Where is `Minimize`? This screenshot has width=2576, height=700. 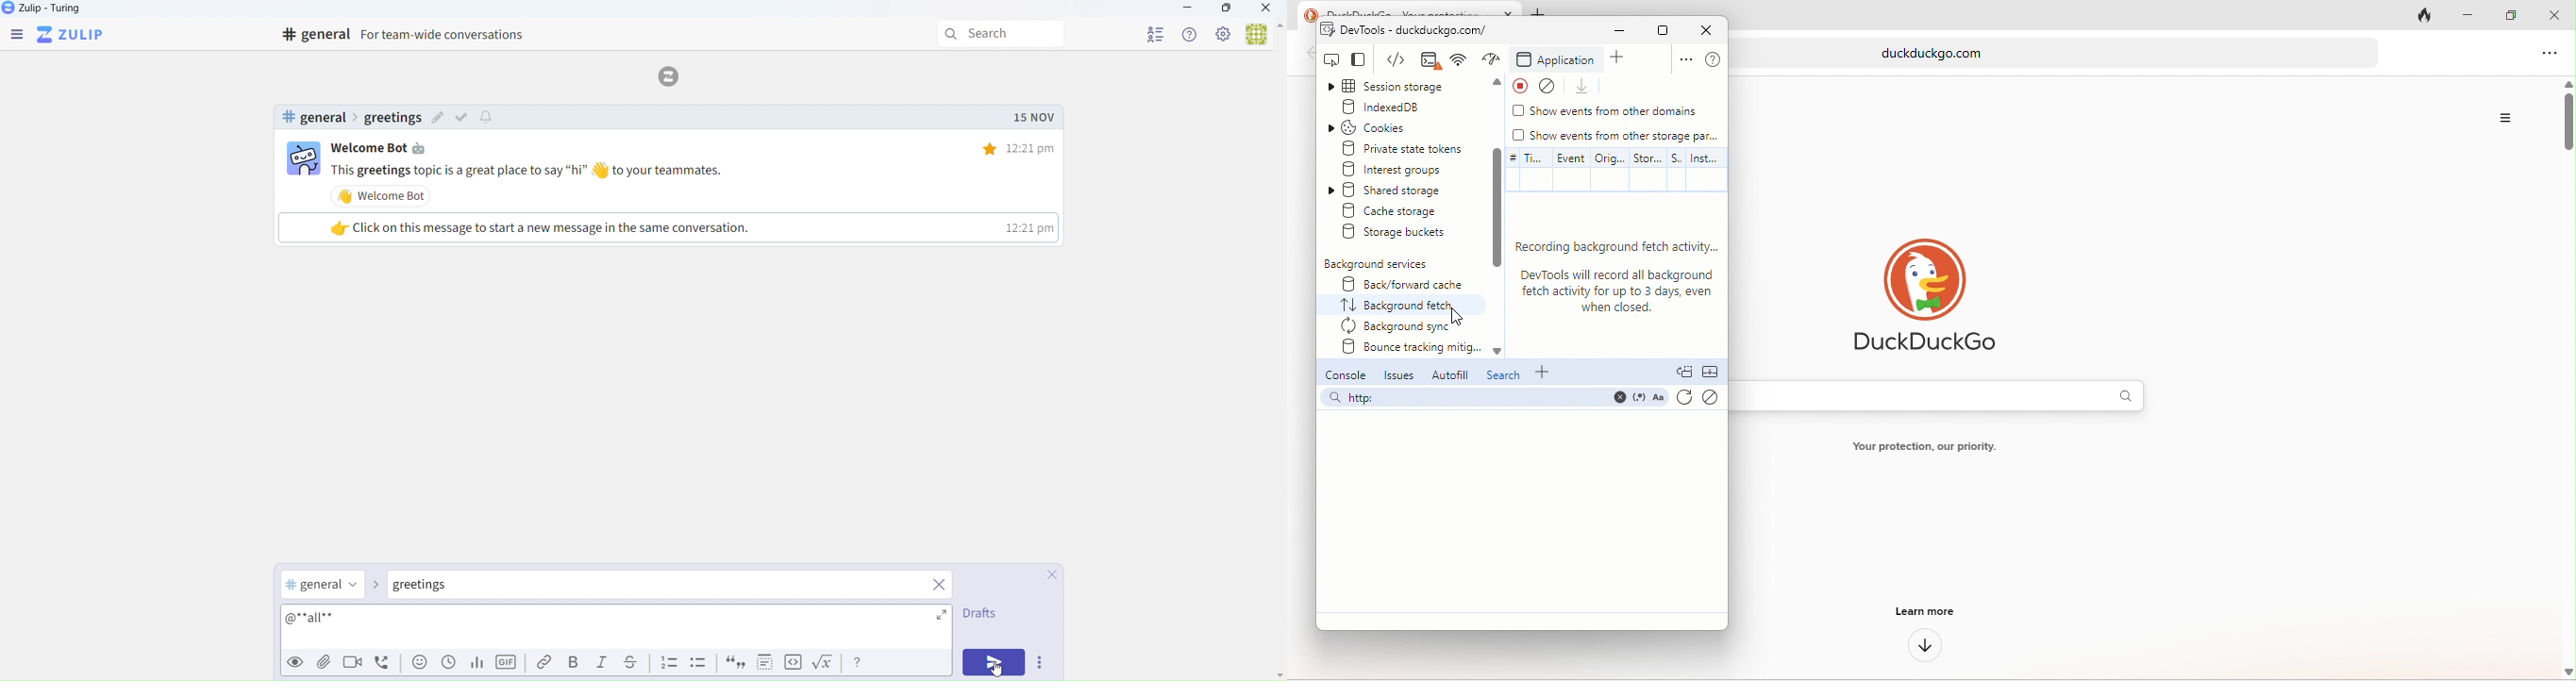
Minimize is located at coordinates (1188, 9).